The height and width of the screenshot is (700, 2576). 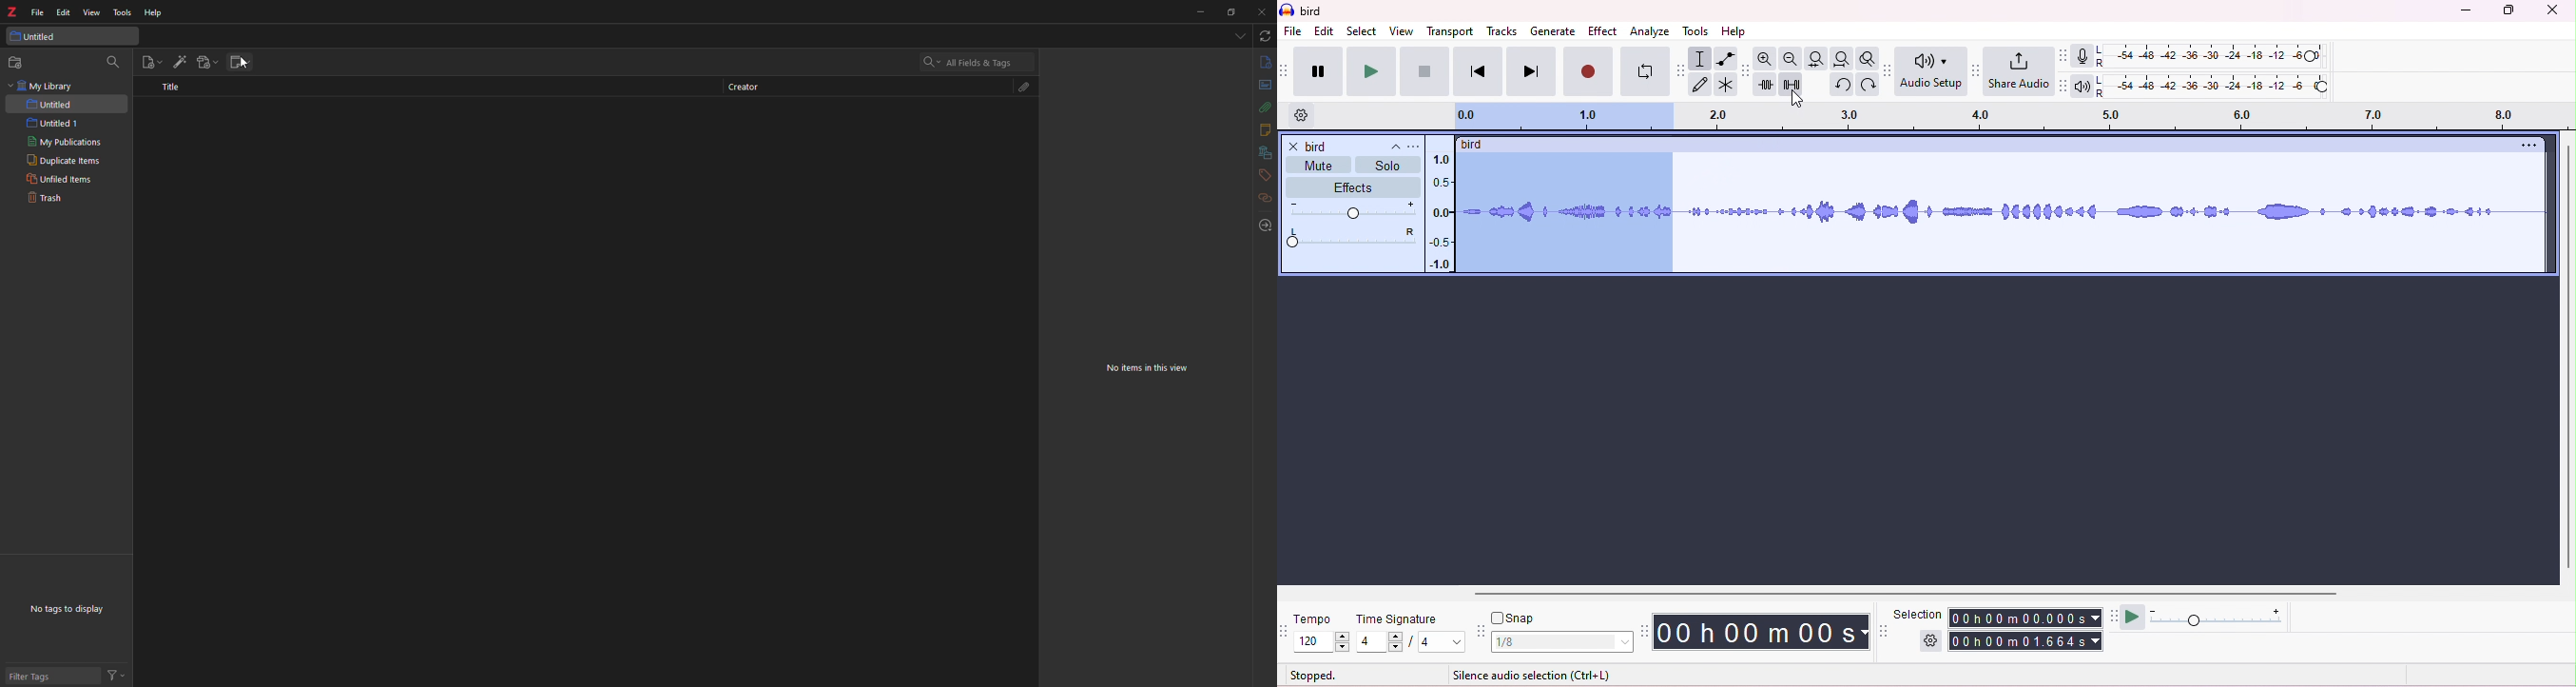 I want to click on z, so click(x=12, y=13).